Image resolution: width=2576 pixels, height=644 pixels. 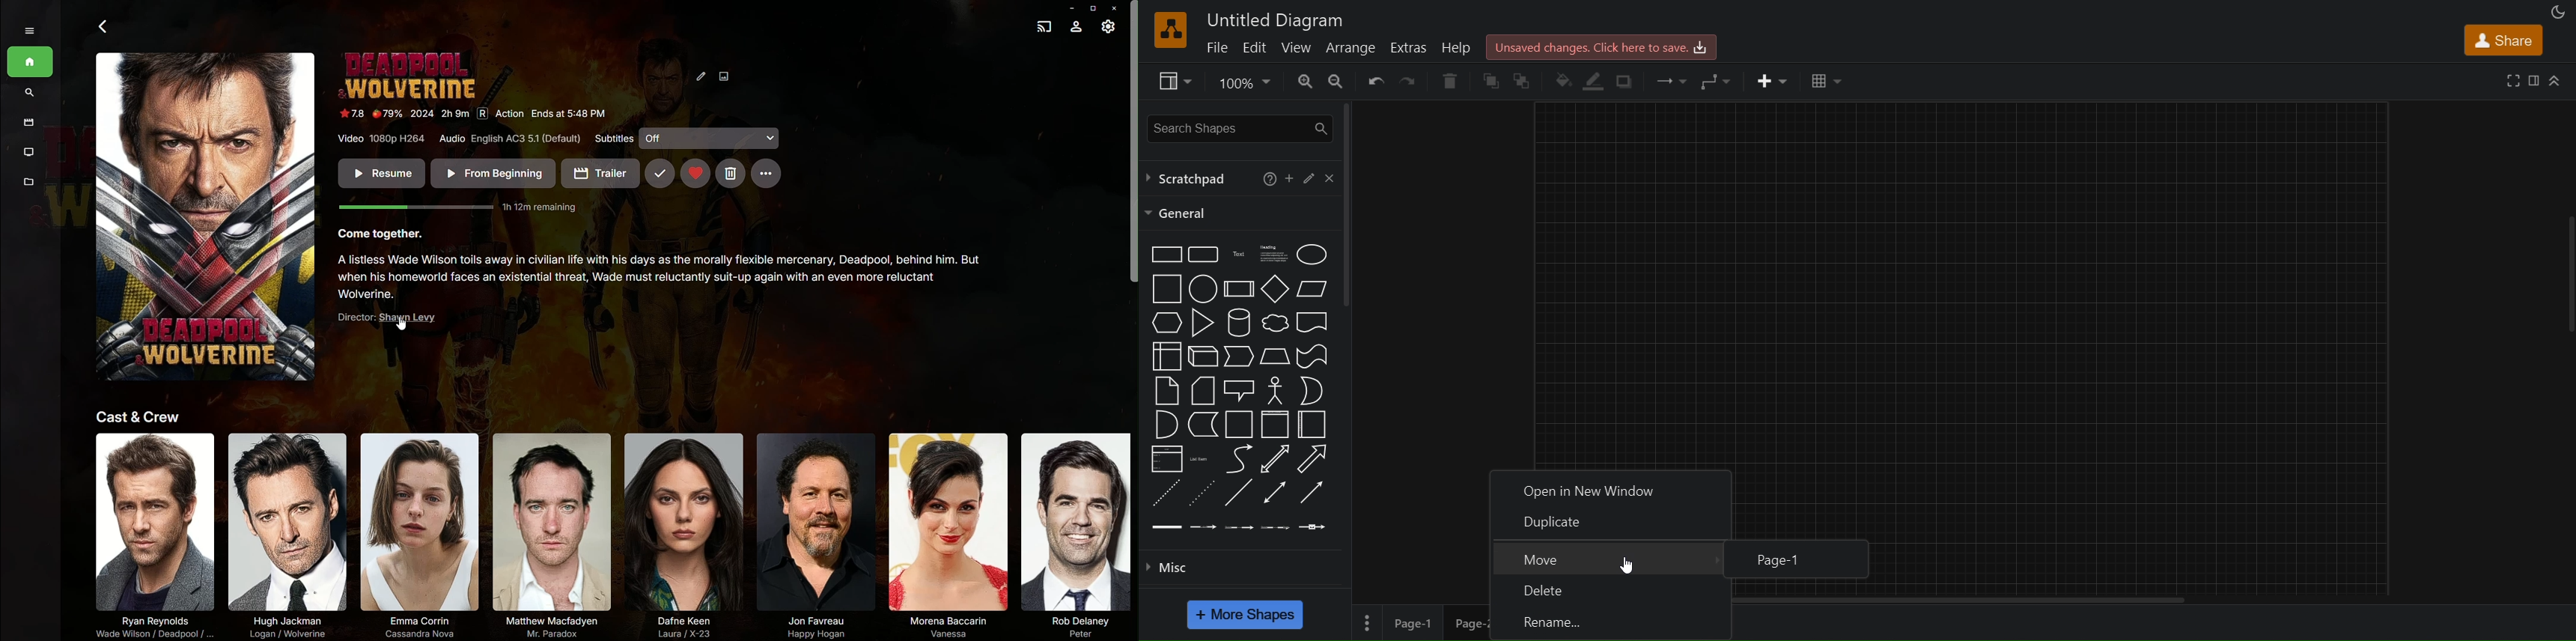 What do you see at coordinates (1273, 323) in the screenshot?
I see `cloud` at bounding box center [1273, 323].